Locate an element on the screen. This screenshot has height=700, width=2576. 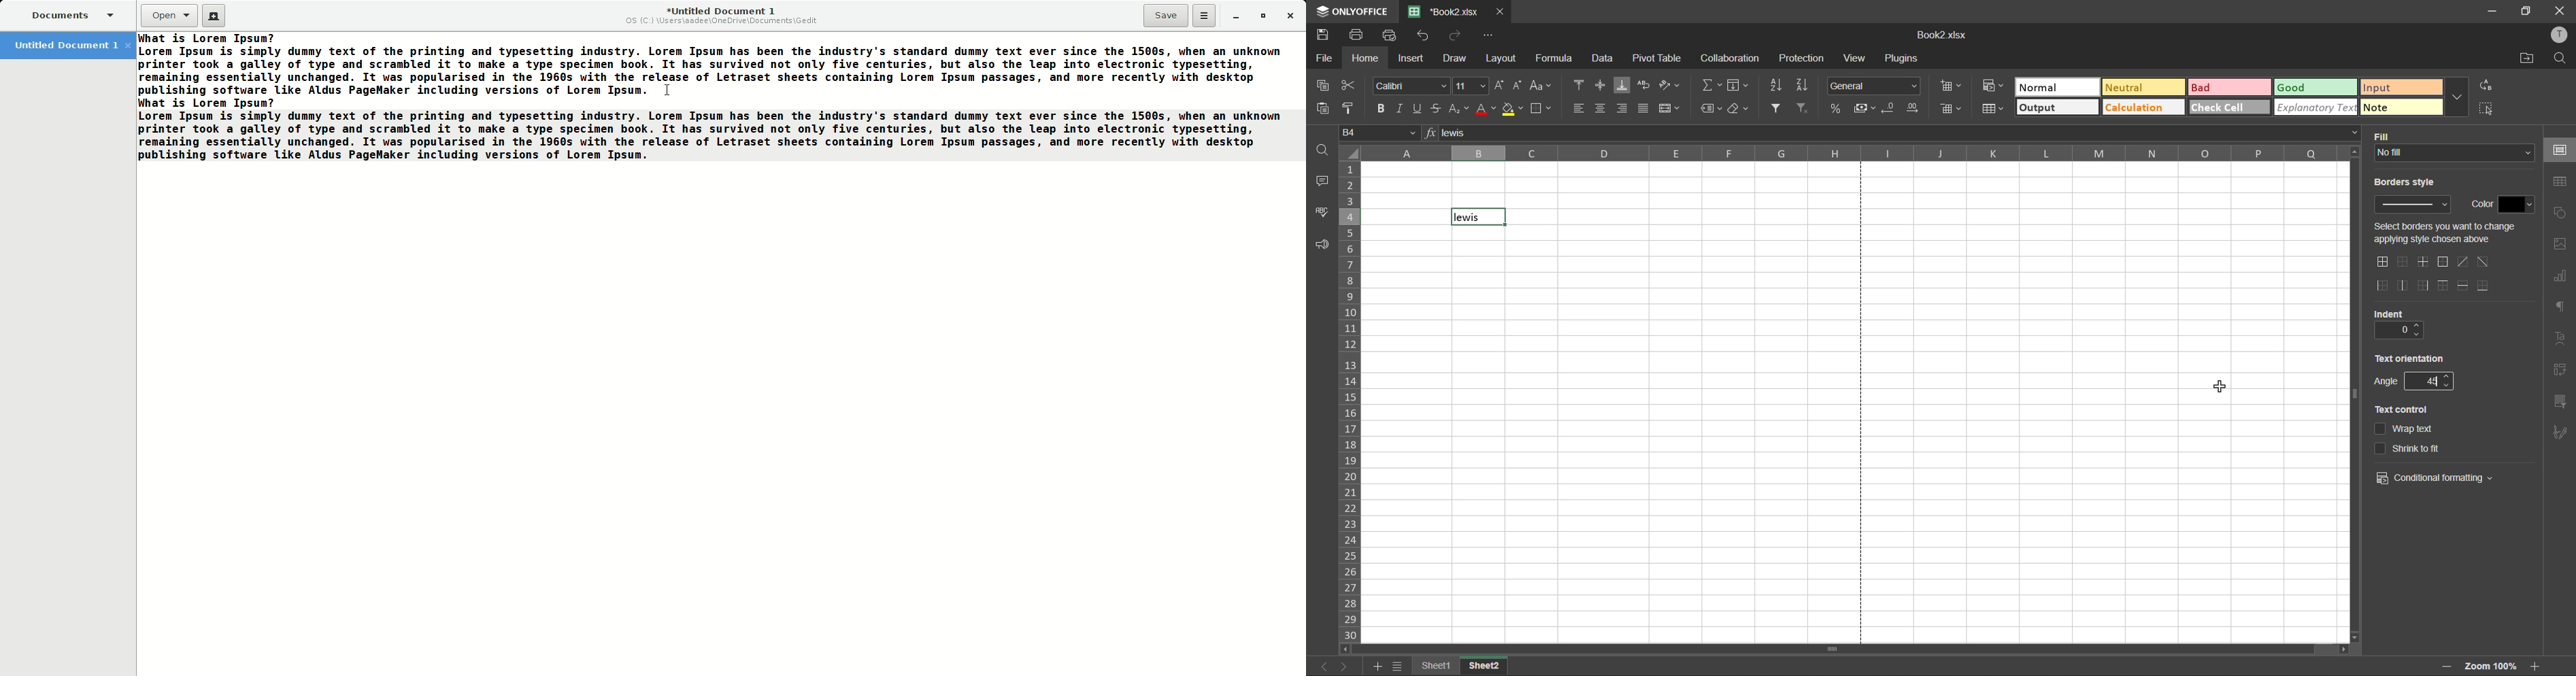
file is located at coordinates (1325, 58).